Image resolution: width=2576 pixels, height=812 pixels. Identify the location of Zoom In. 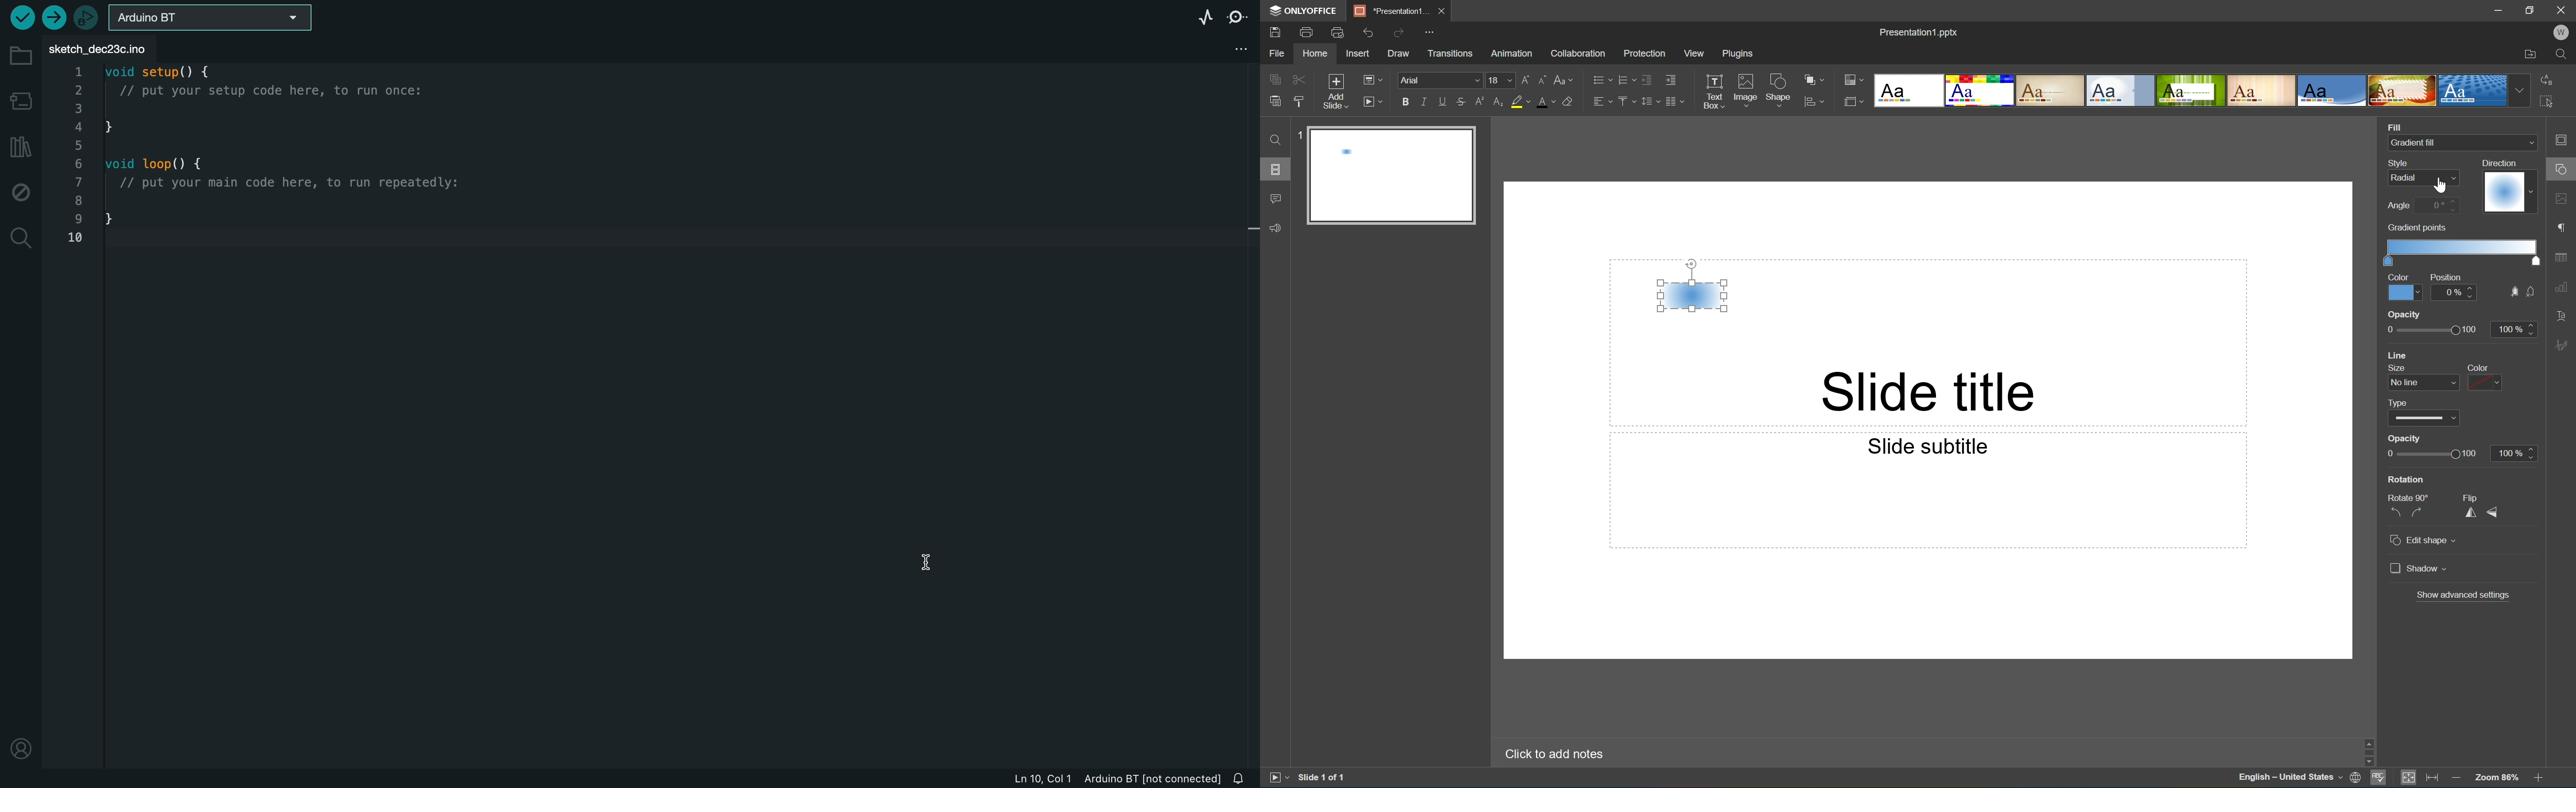
(2537, 780).